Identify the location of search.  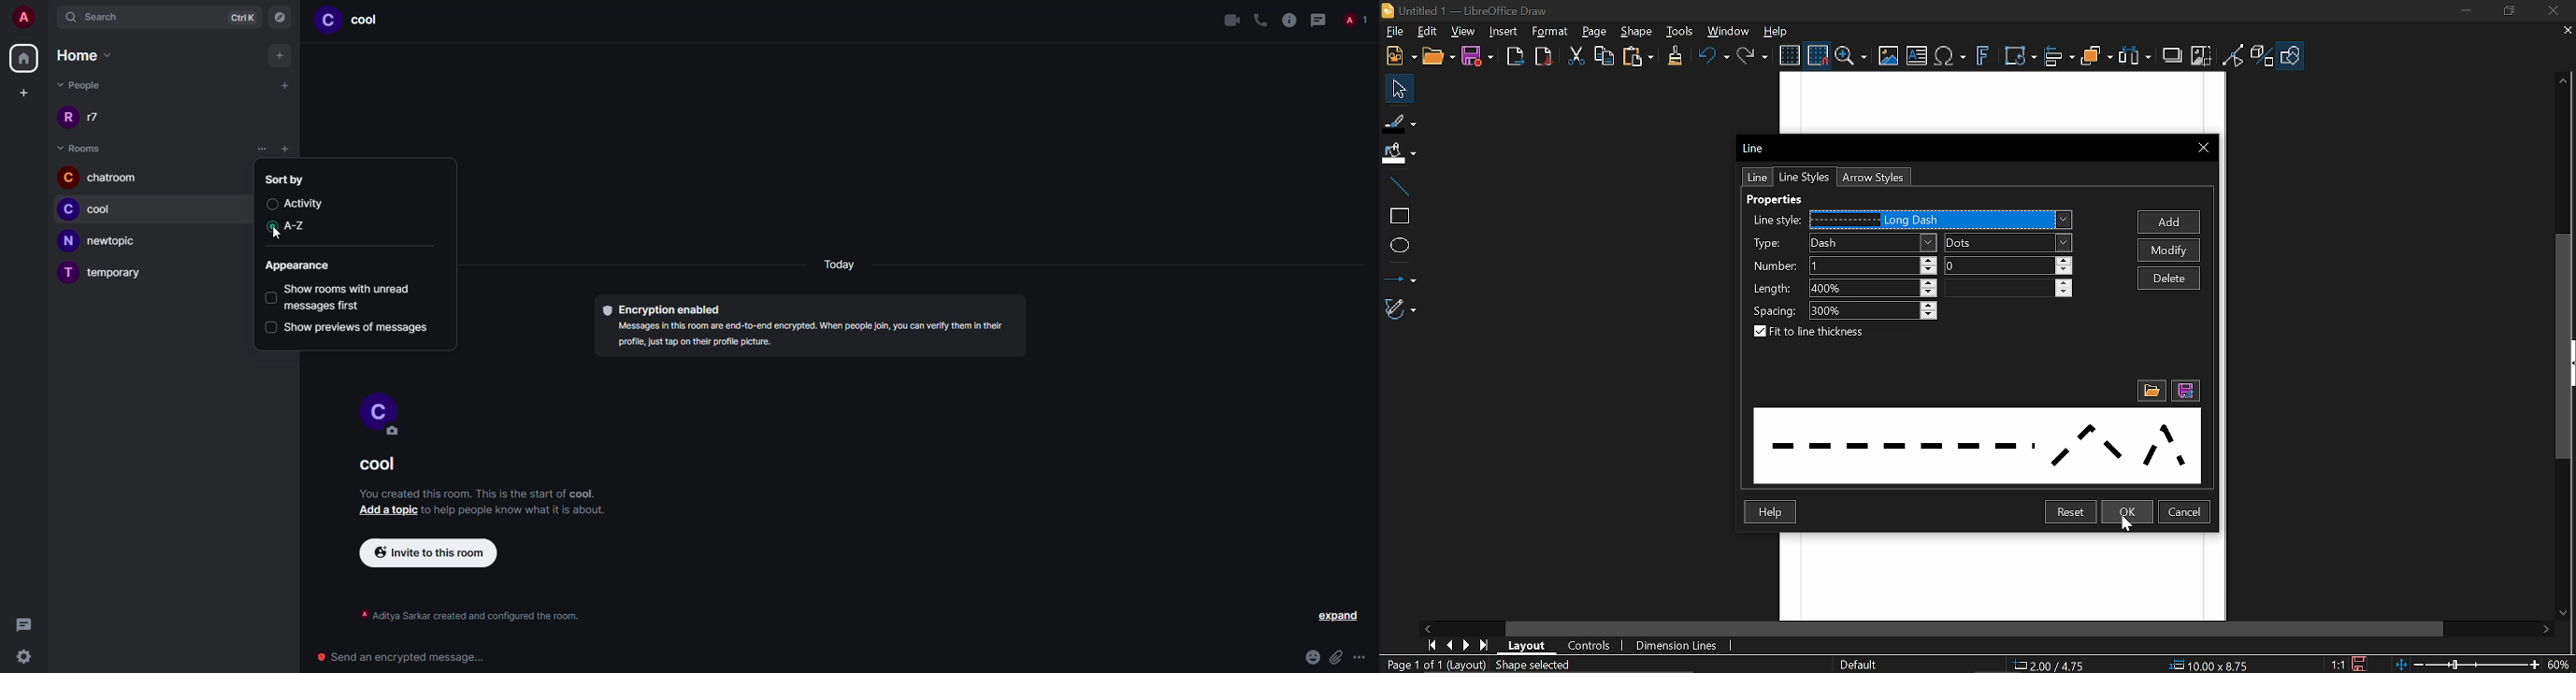
(106, 18).